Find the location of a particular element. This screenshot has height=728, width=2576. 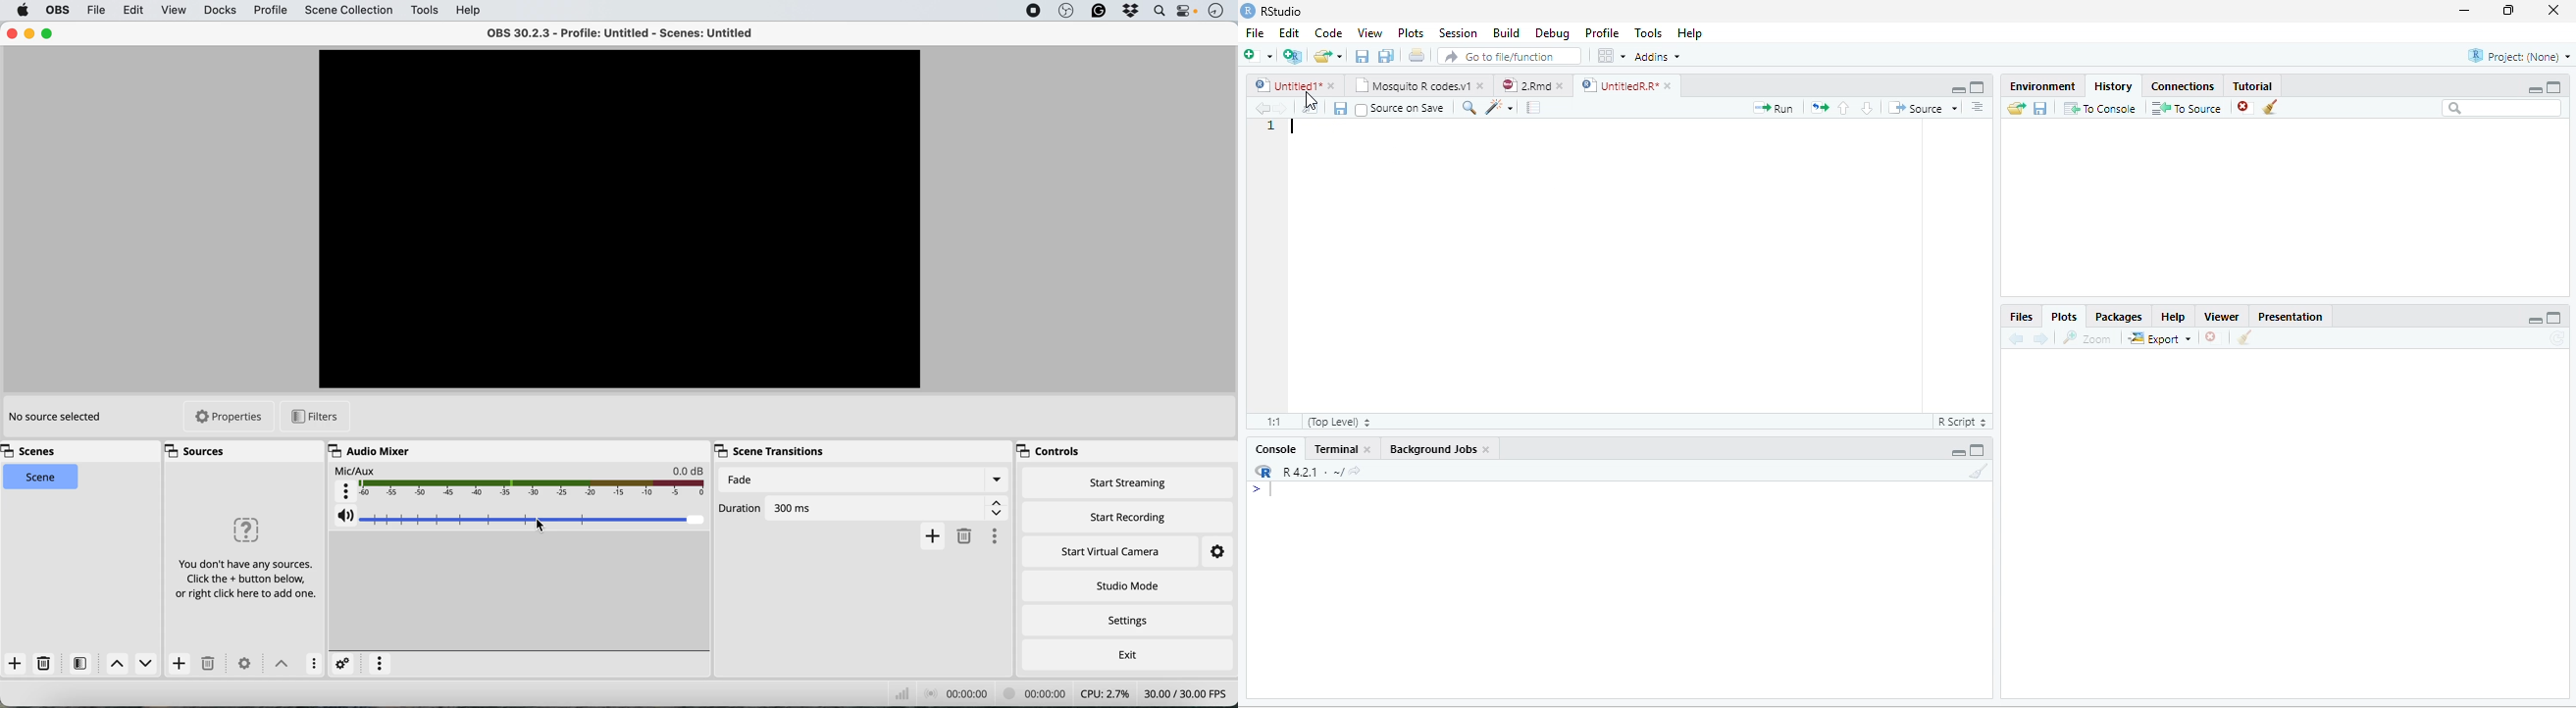

Source on Save is located at coordinates (1401, 110).